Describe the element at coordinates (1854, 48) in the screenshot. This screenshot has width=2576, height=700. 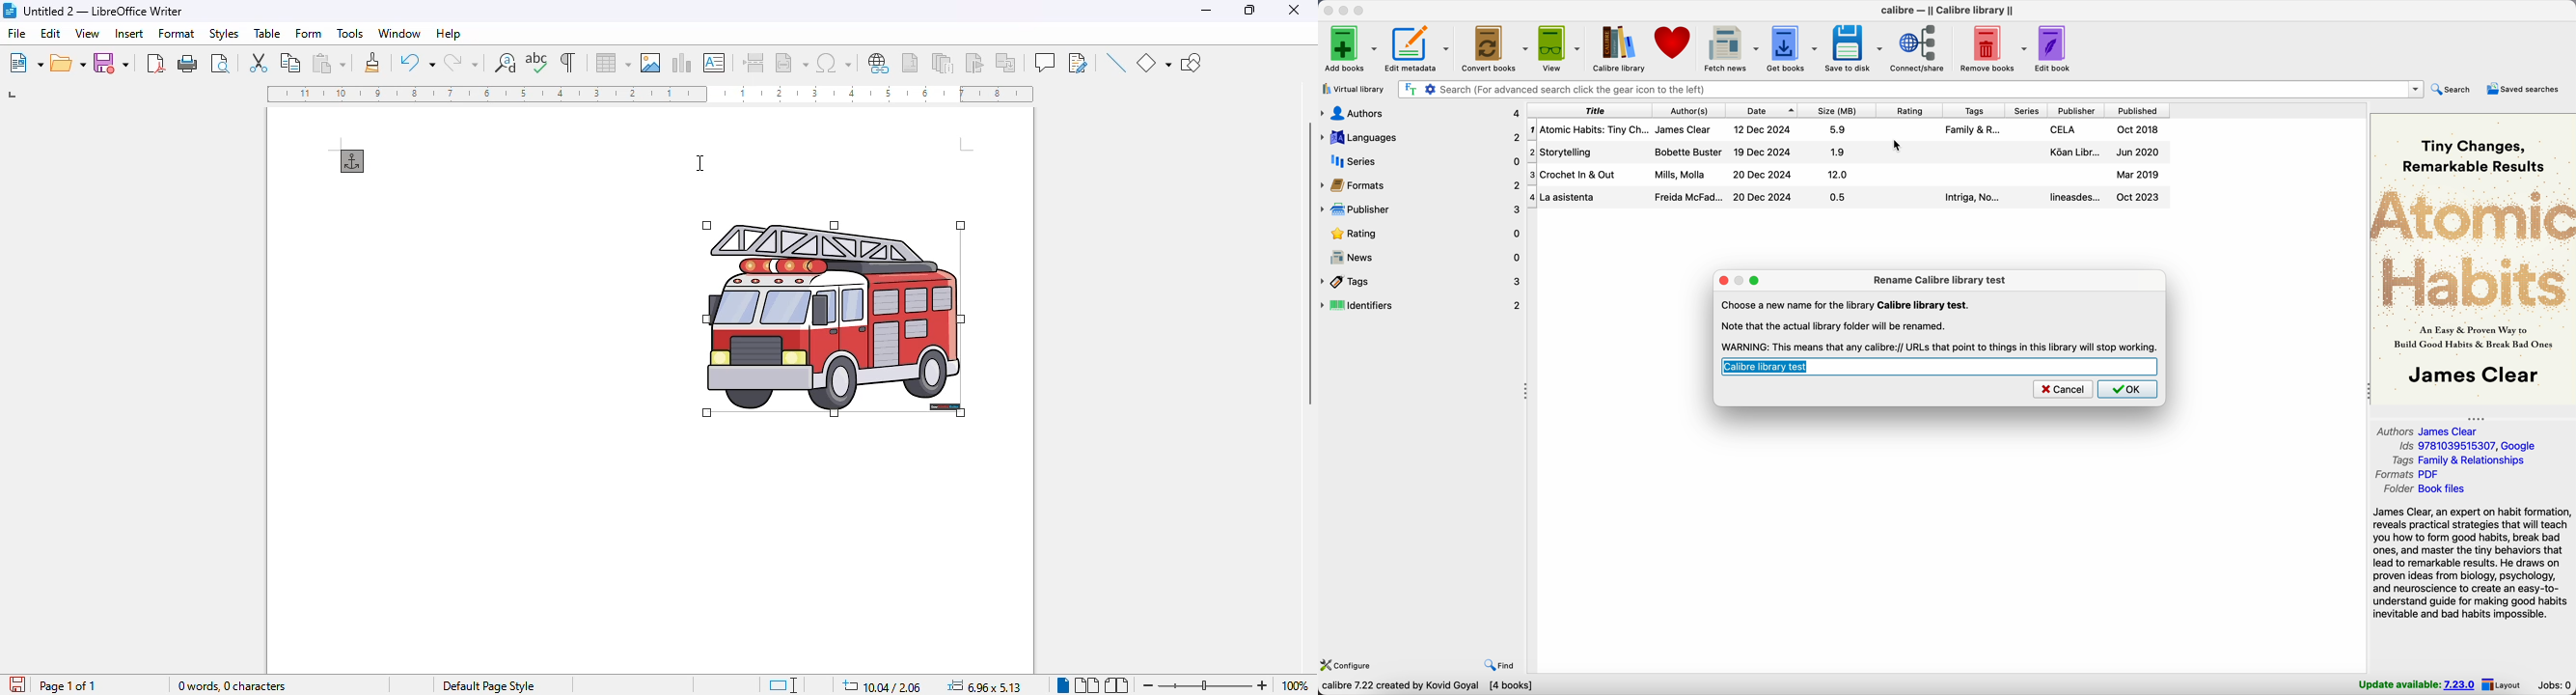
I see `save to disk` at that location.